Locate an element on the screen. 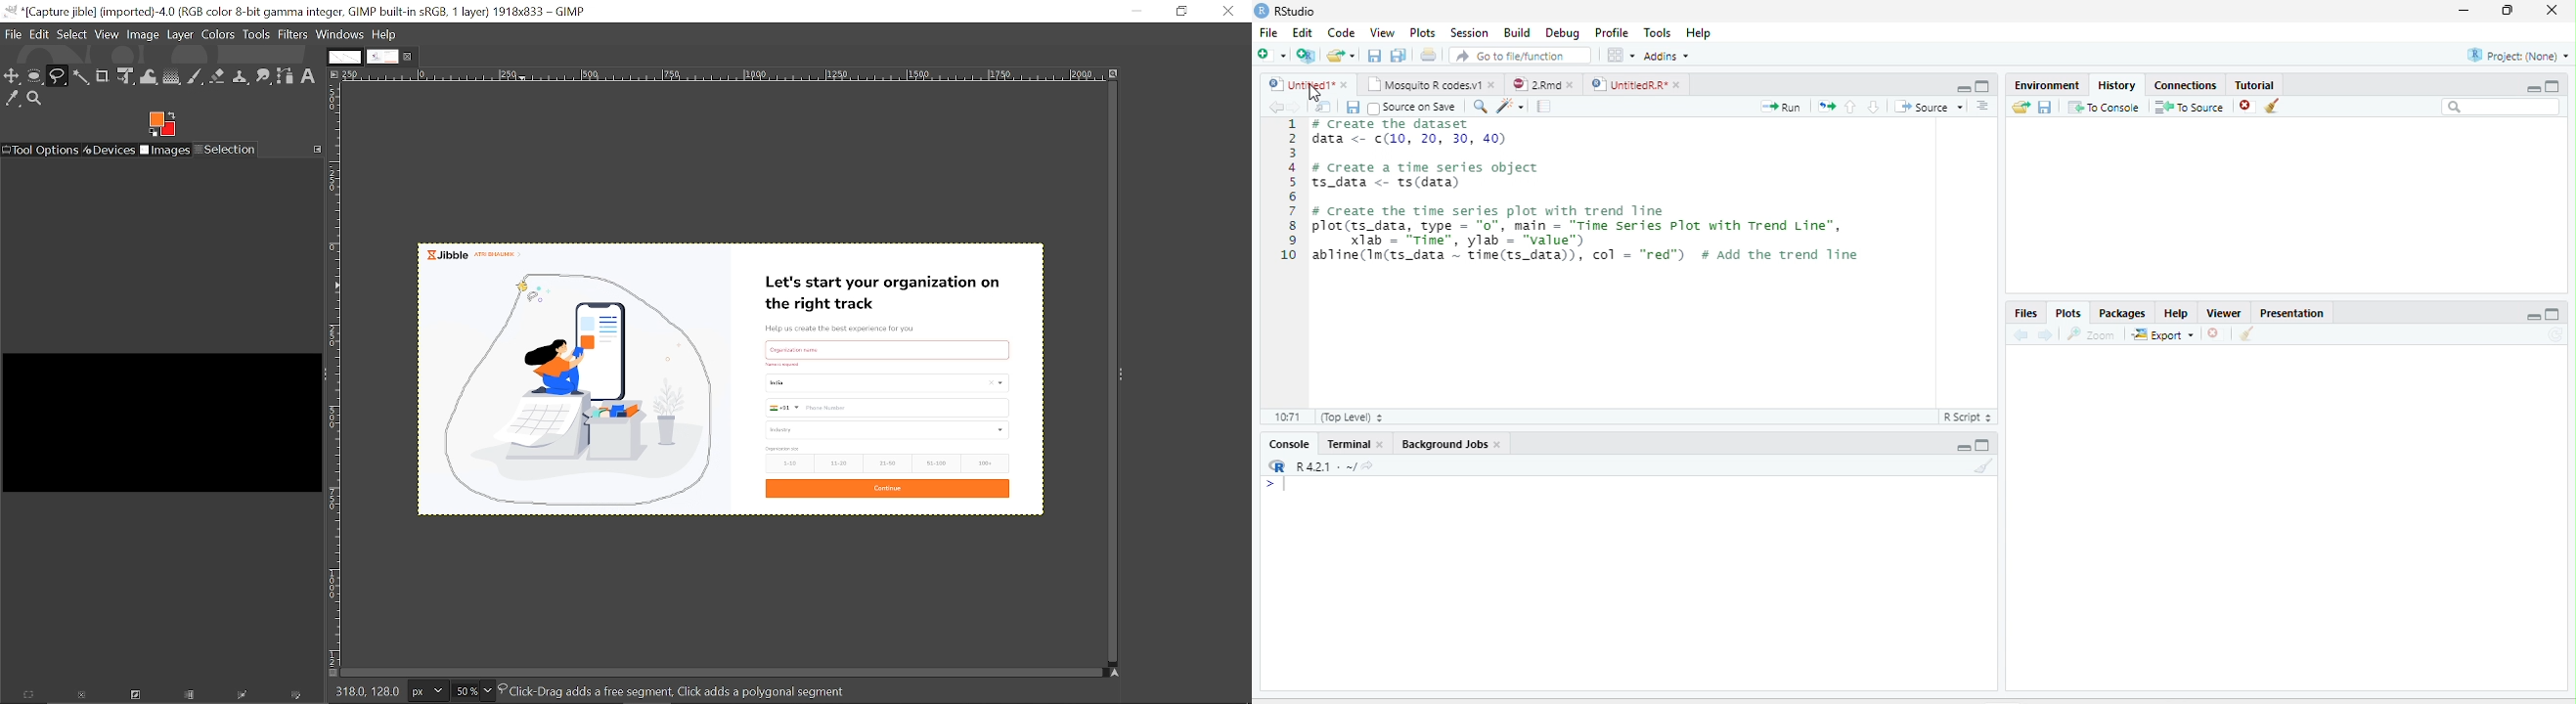 The width and height of the screenshot is (2576, 728). cursor is located at coordinates (1314, 92).